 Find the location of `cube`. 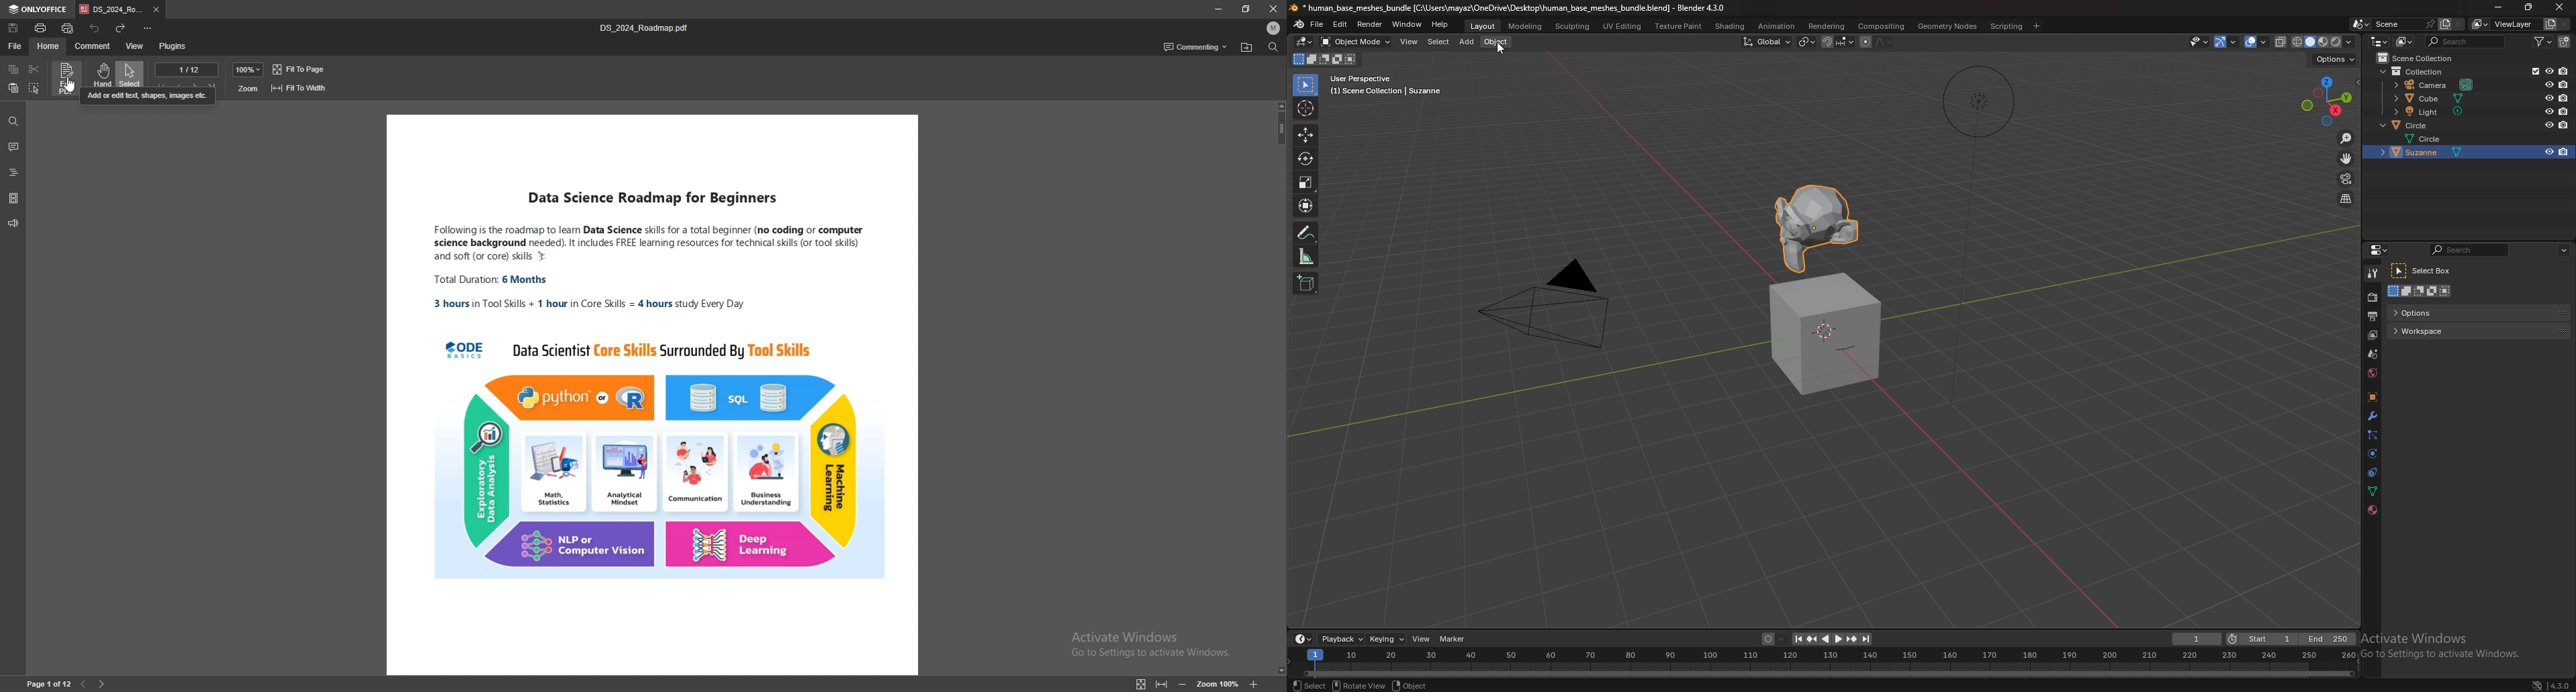

cube is located at coordinates (1827, 334).